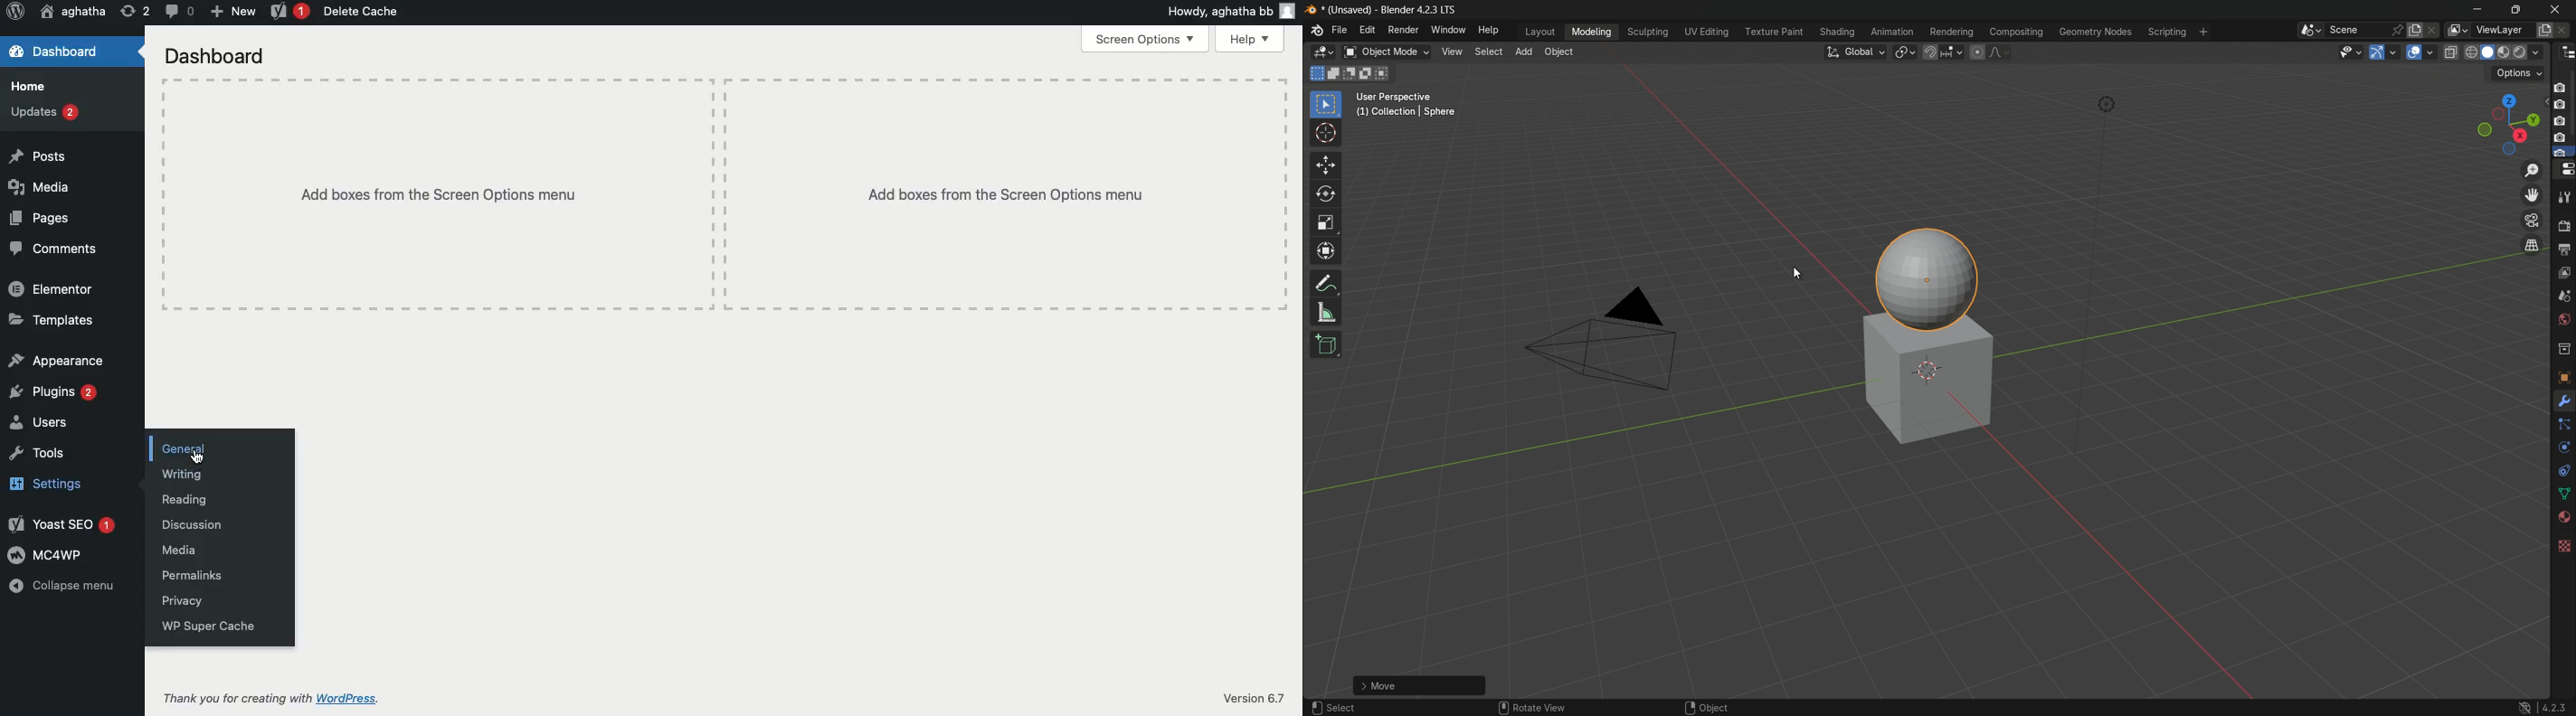  I want to click on maximize or restore, so click(2517, 11).